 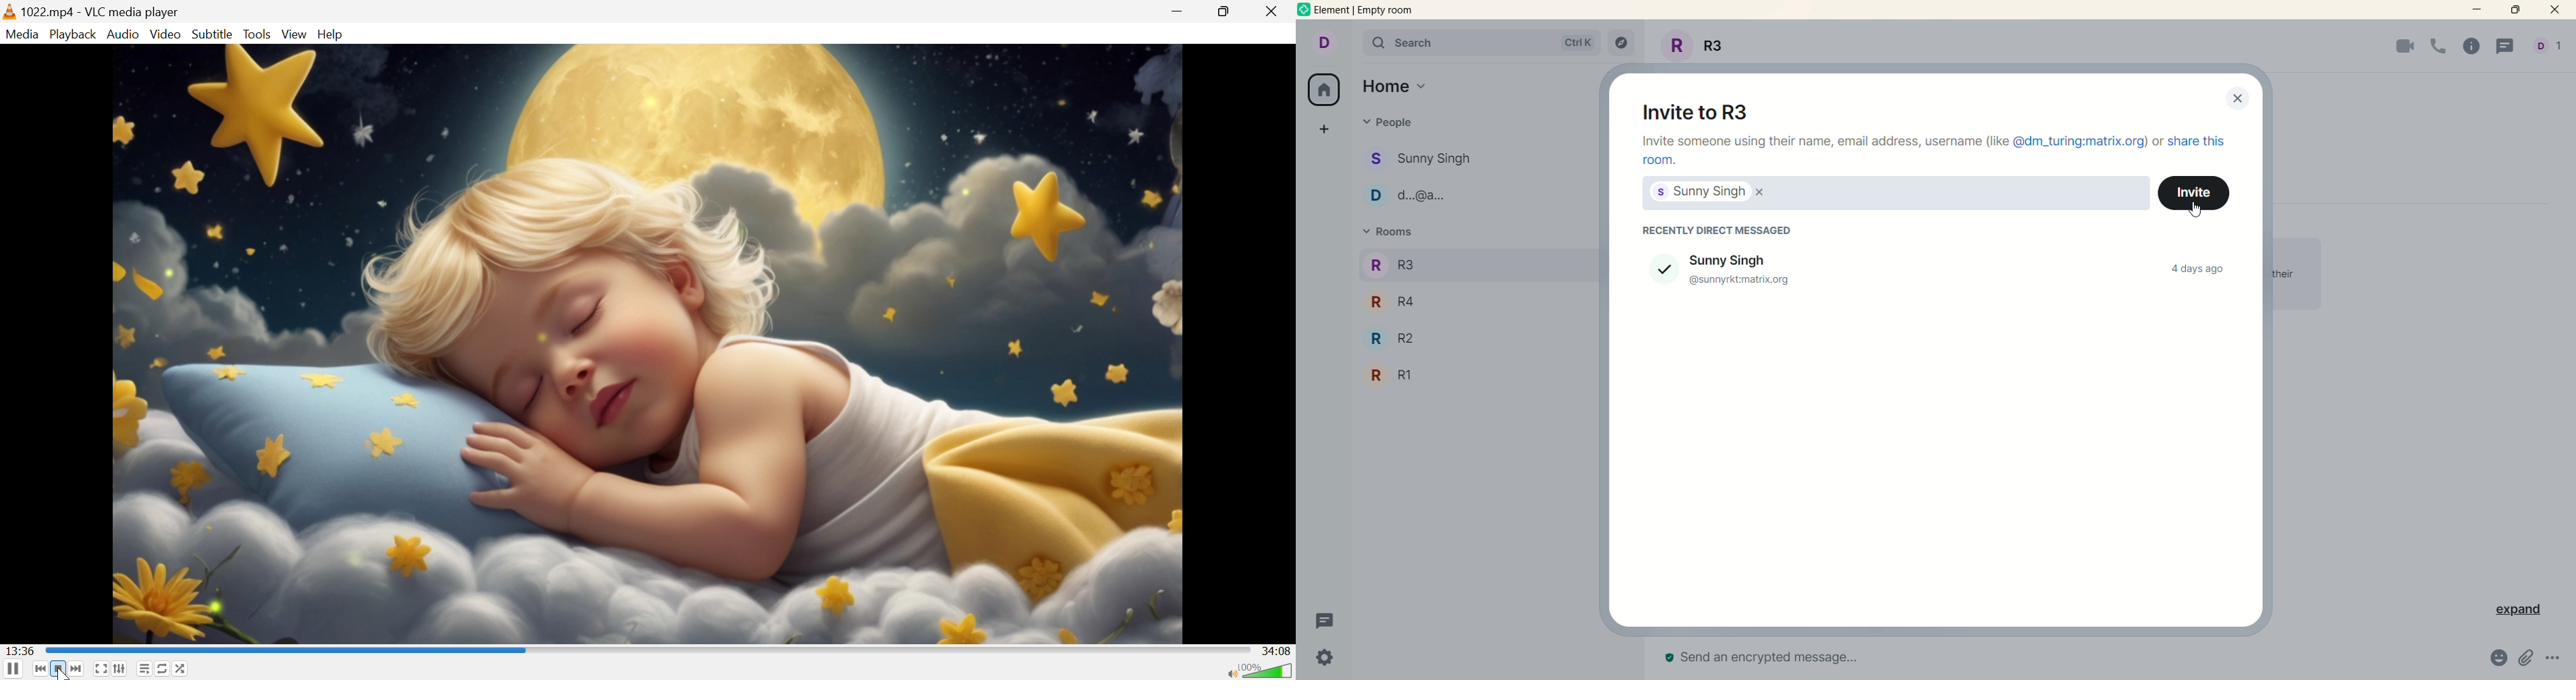 I want to click on close, so click(x=2239, y=99).